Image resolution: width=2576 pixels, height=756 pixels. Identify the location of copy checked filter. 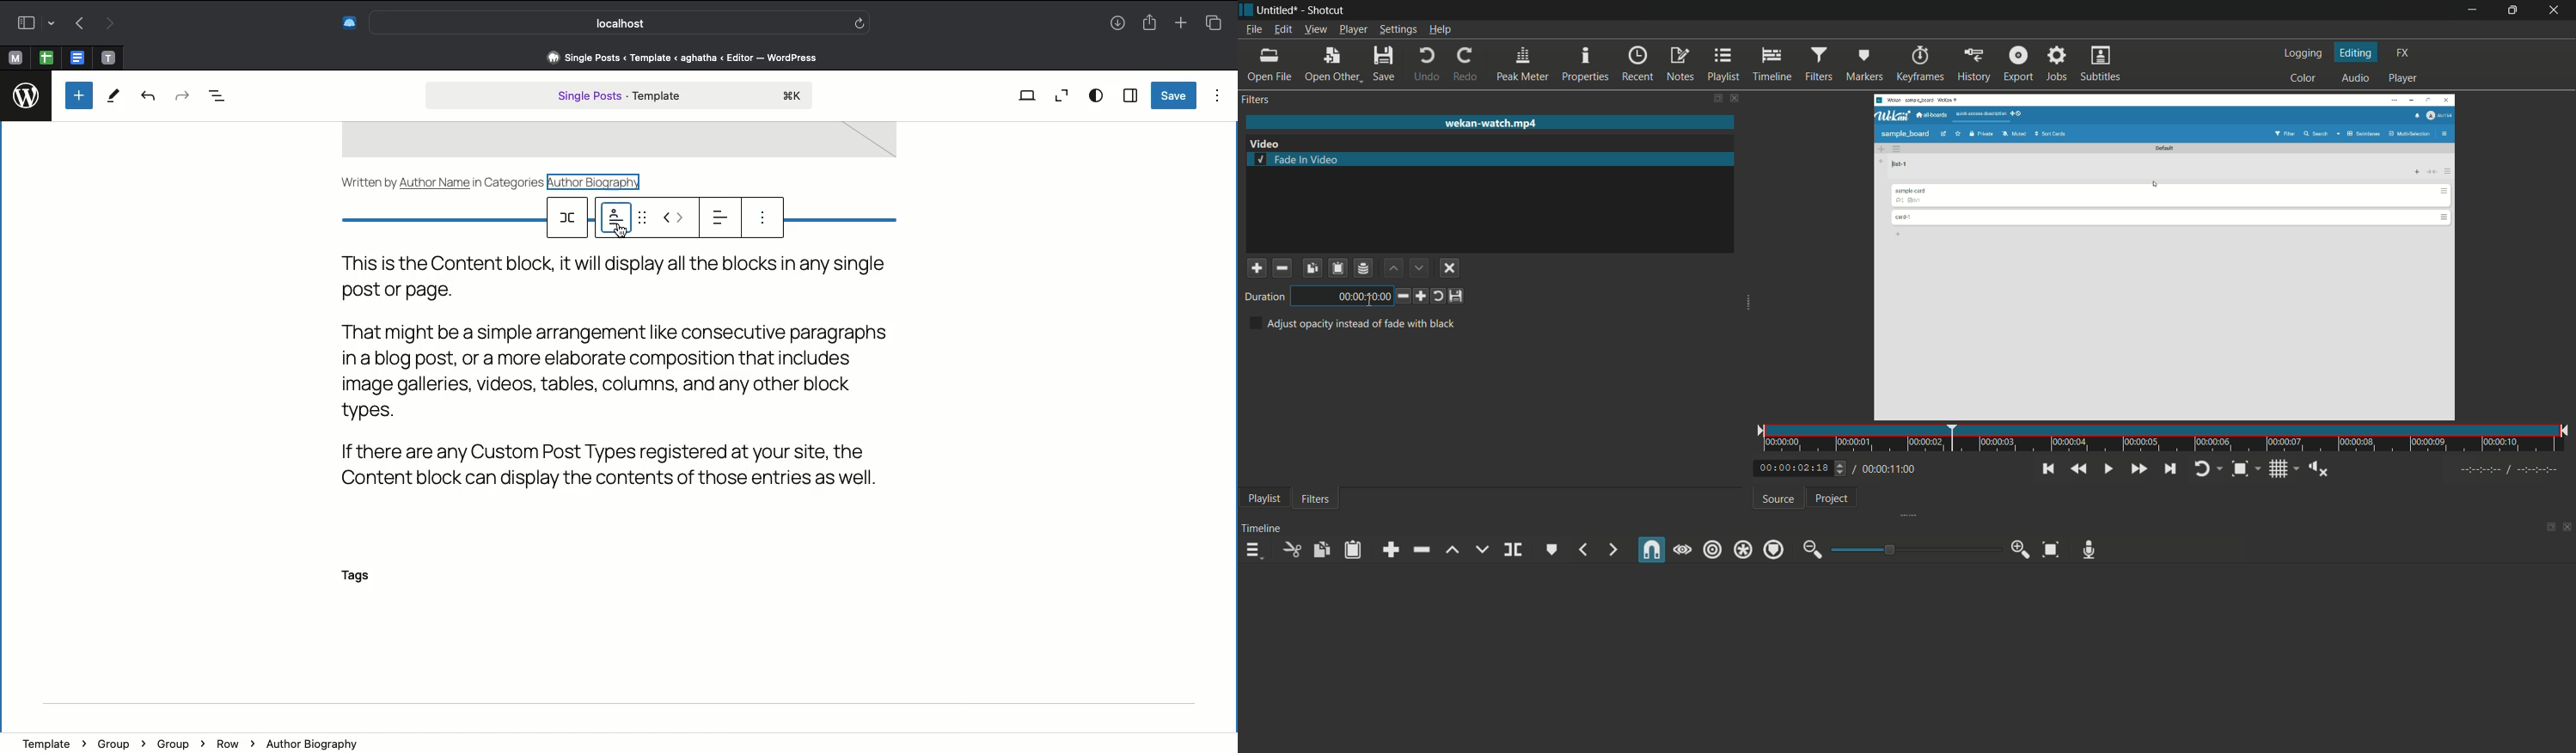
(1312, 267).